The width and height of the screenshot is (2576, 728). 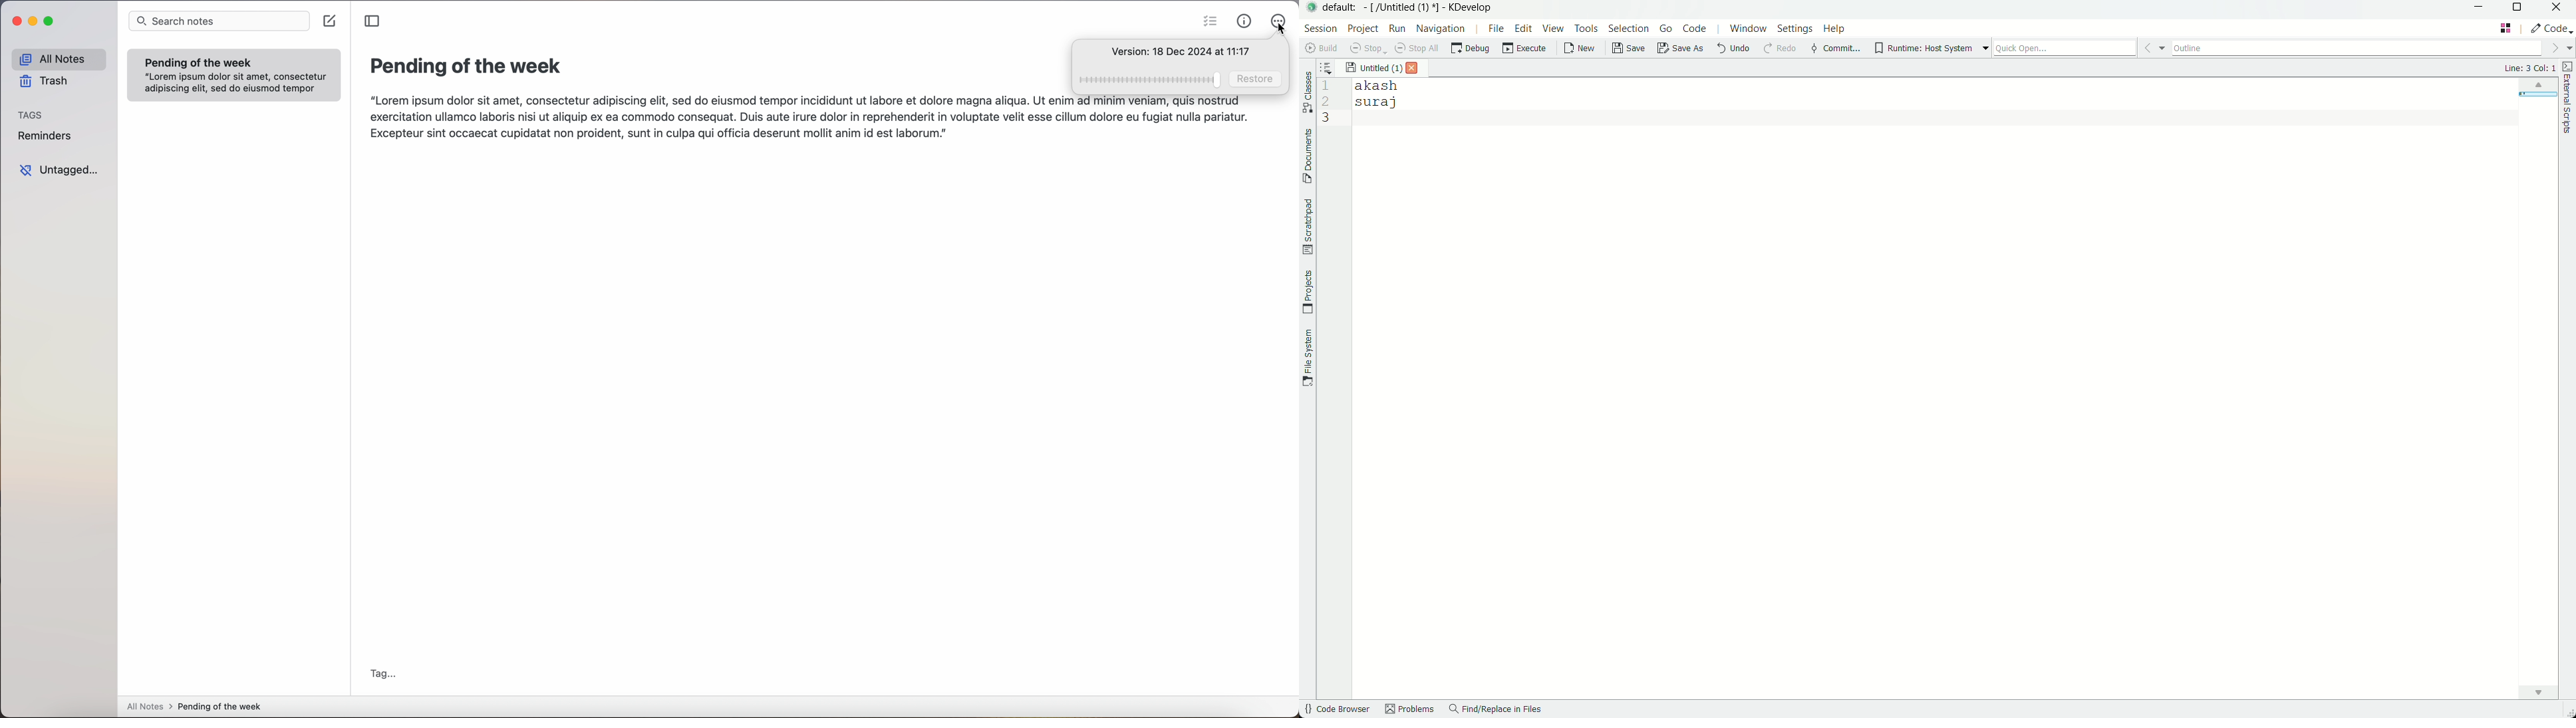 What do you see at coordinates (1407, 7) in the screenshot?
I see `app name and location - default: [/Untitled (1) *] - KDevelop` at bounding box center [1407, 7].